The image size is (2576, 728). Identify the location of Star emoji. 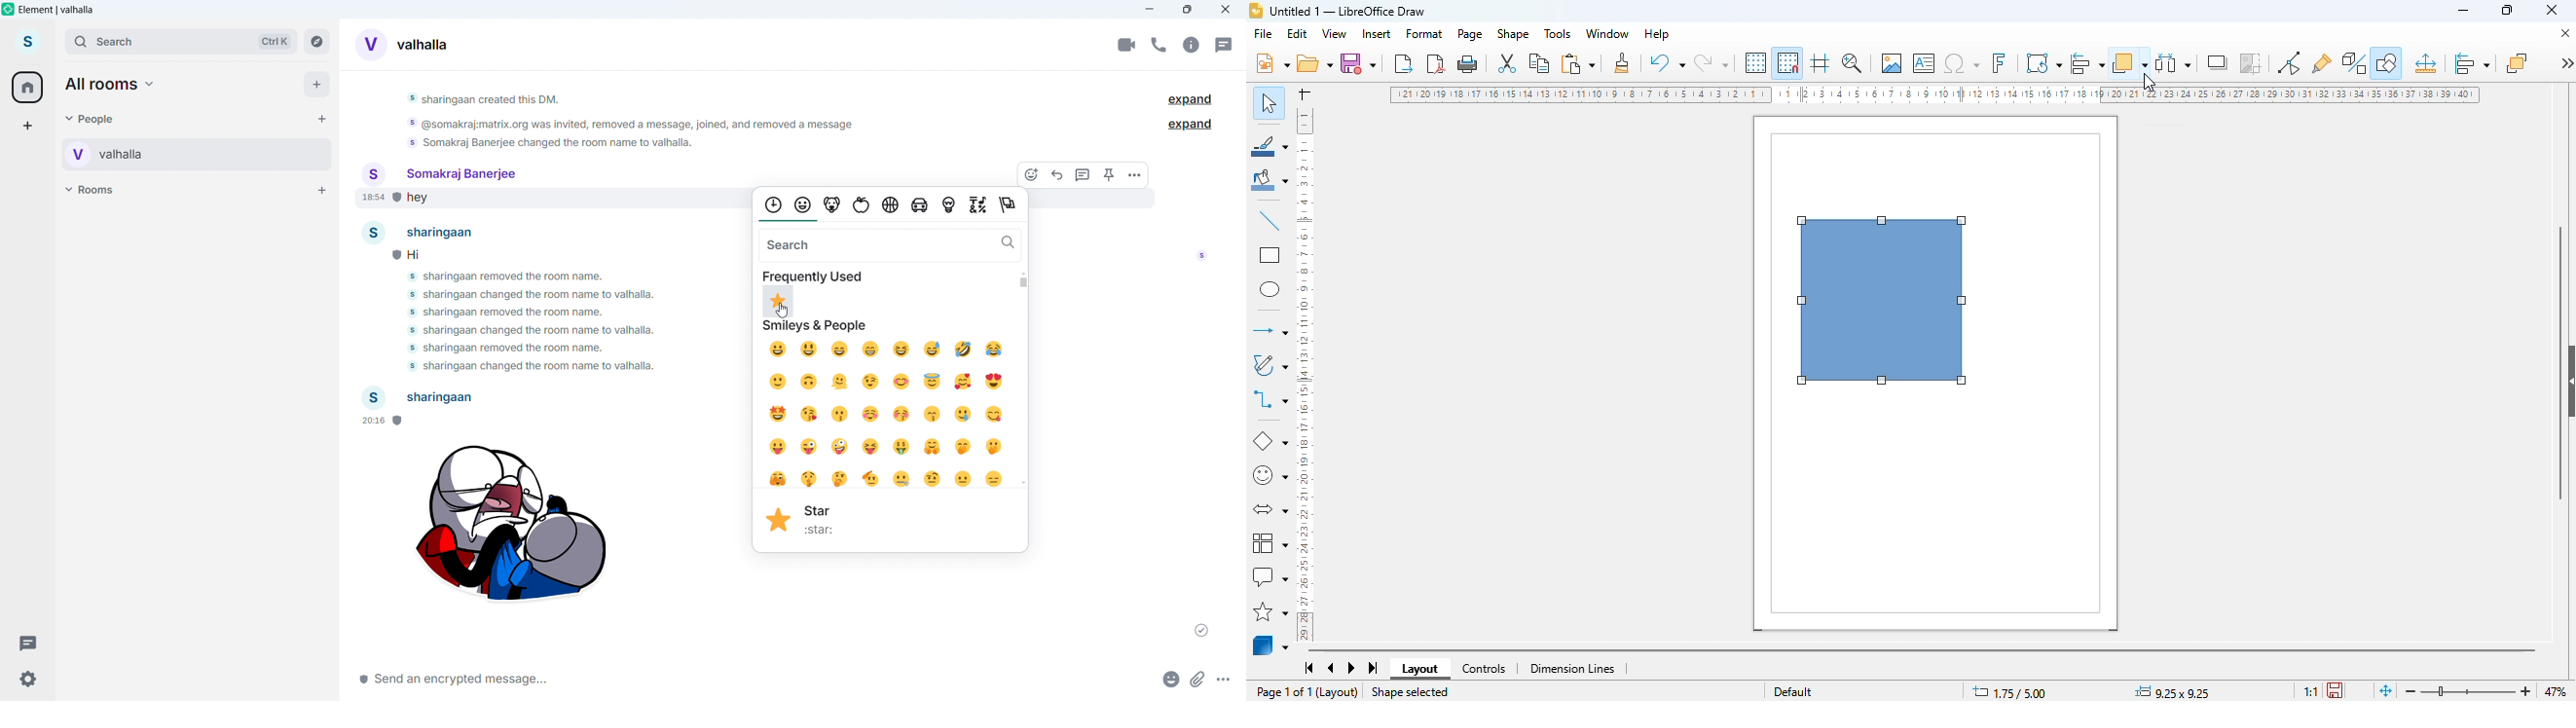
(778, 302).